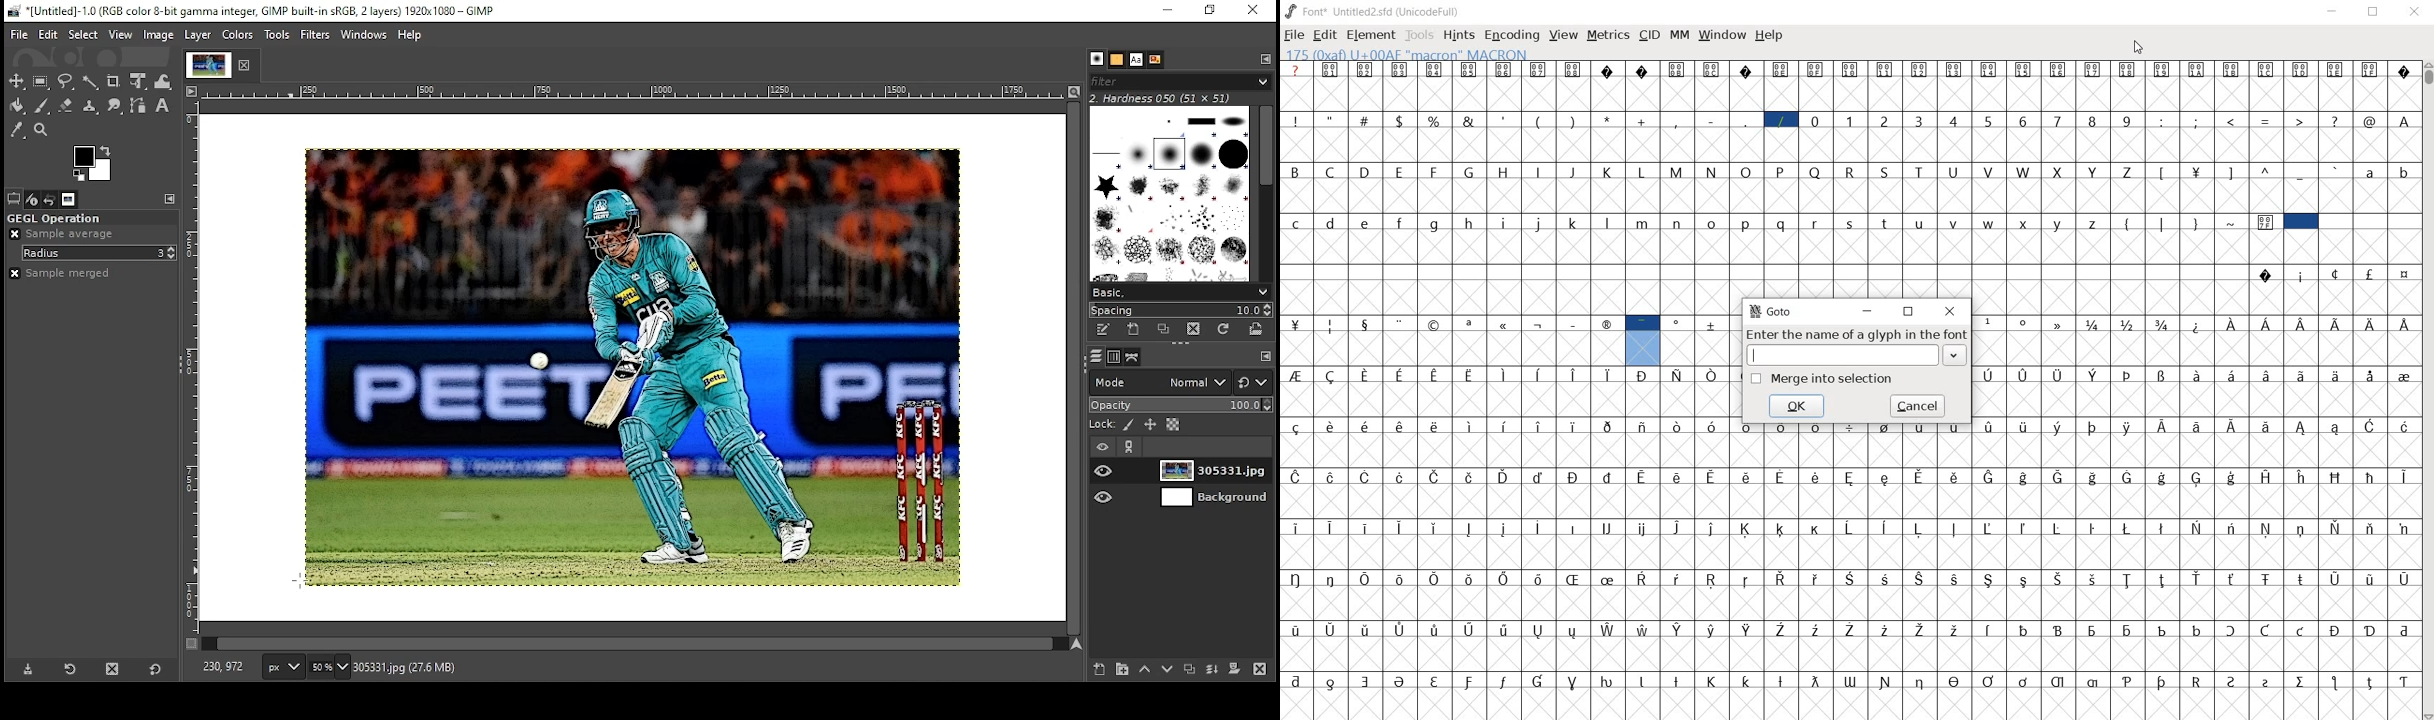 The image size is (2436, 728). I want to click on sample average, so click(73, 234).